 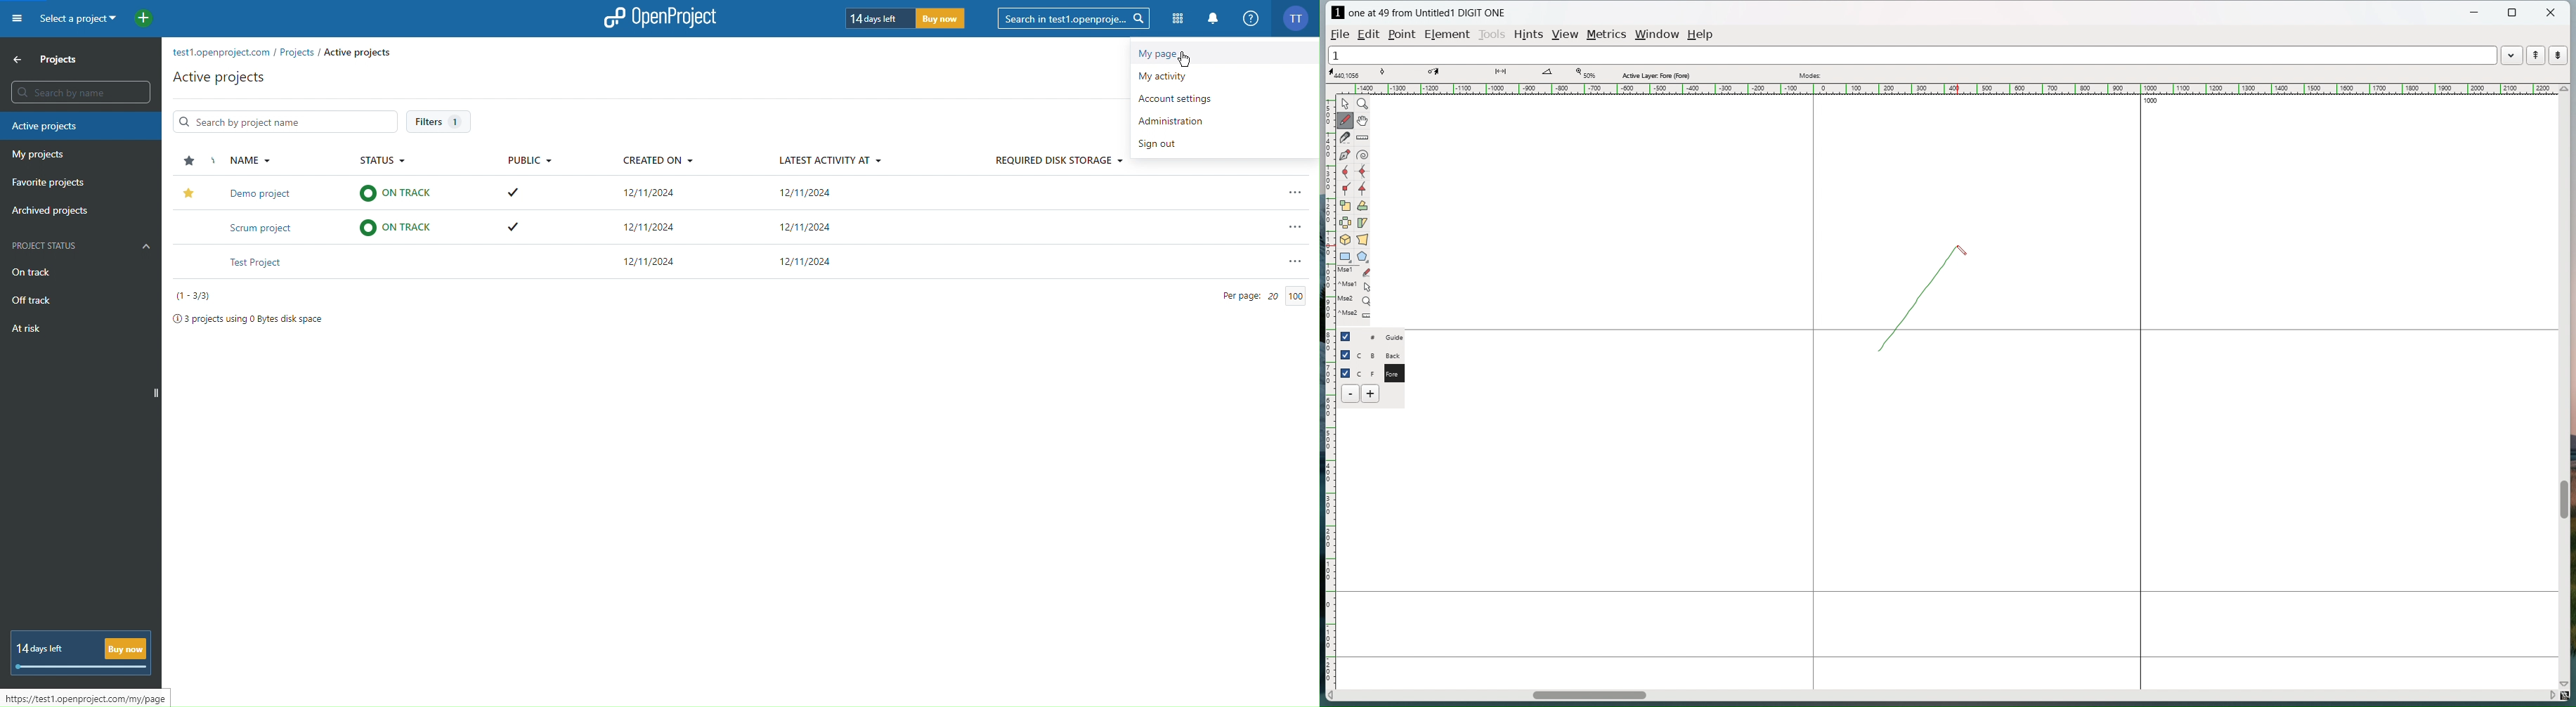 I want to click on Name, so click(x=247, y=160).